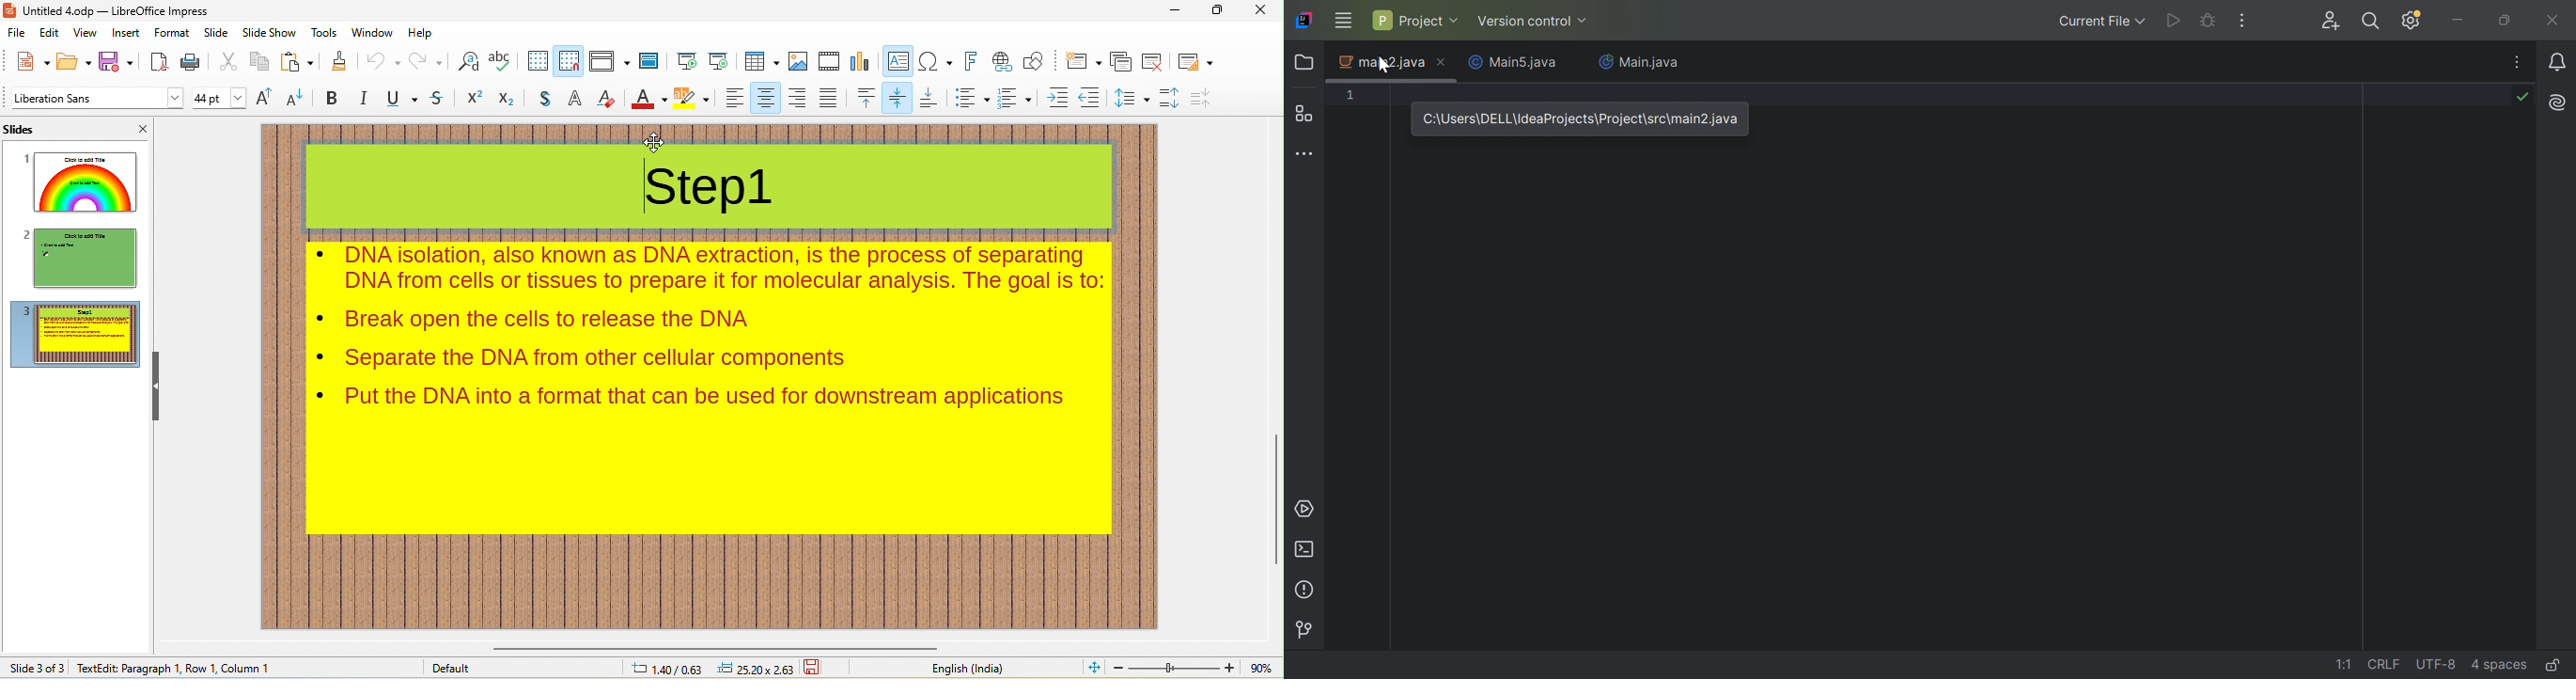 This screenshot has height=700, width=2576. Describe the element at coordinates (797, 61) in the screenshot. I see `image` at that location.